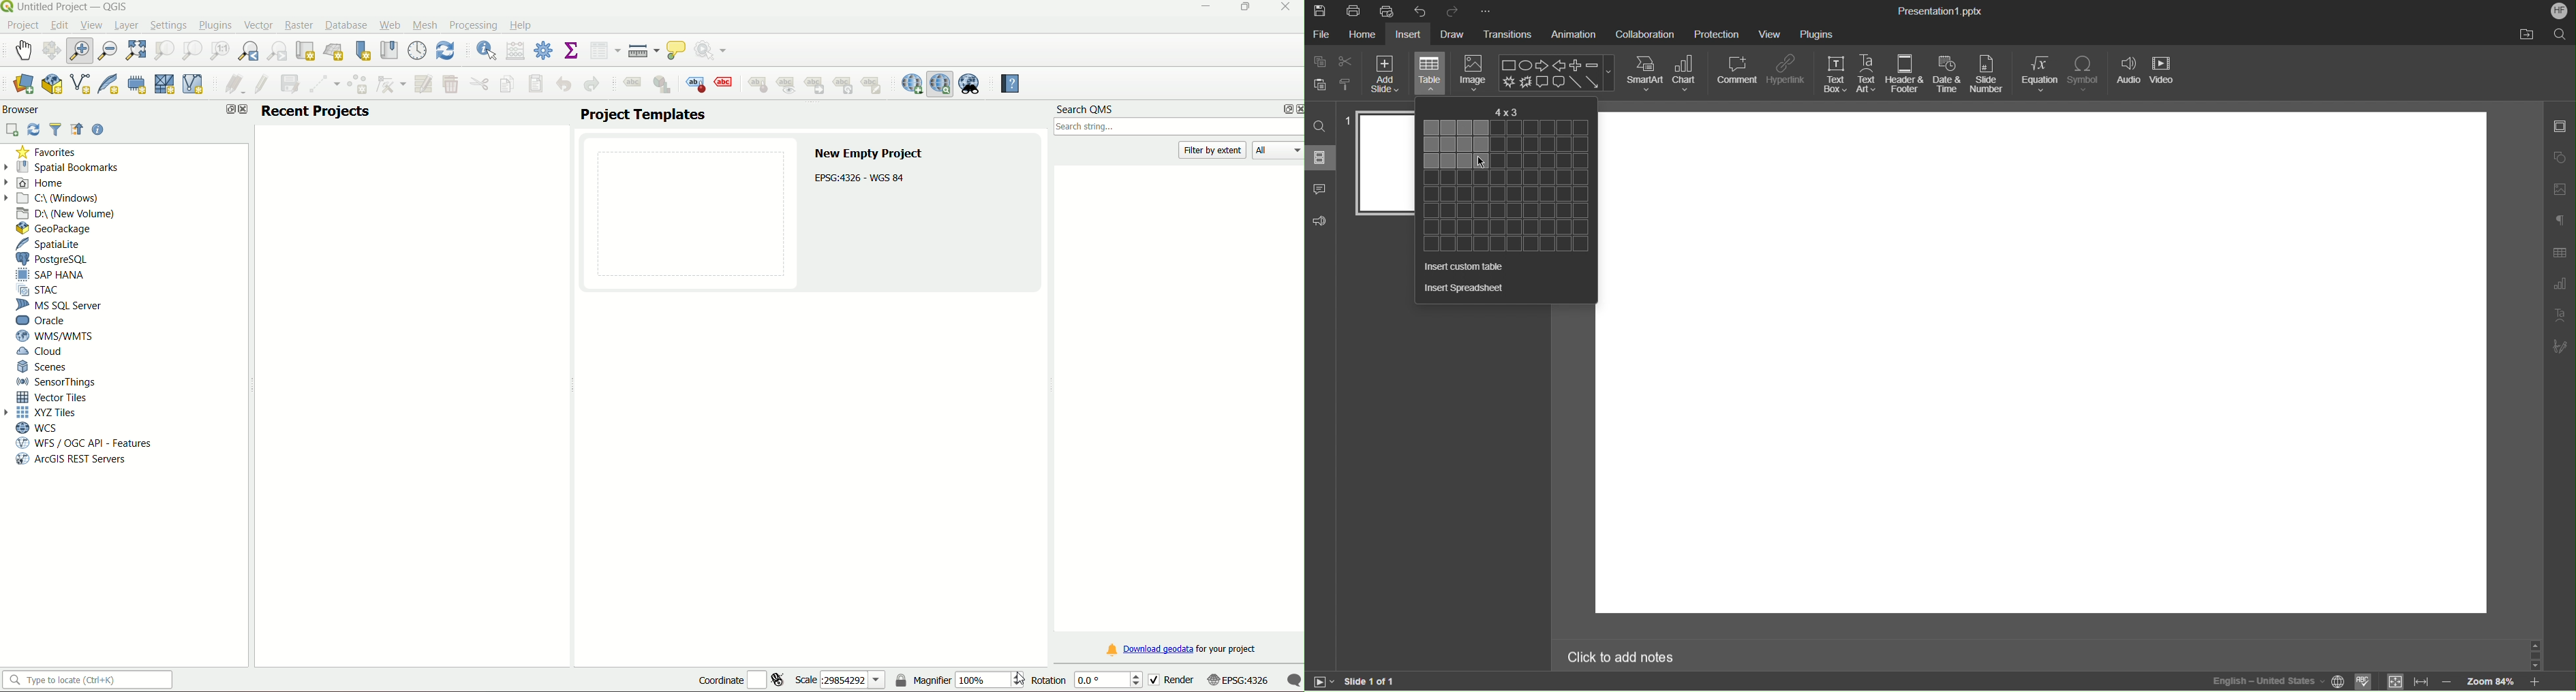 This screenshot has width=2576, height=700. What do you see at coordinates (1389, 11) in the screenshot?
I see `Quick Print` at bounding box center [1389, 11].